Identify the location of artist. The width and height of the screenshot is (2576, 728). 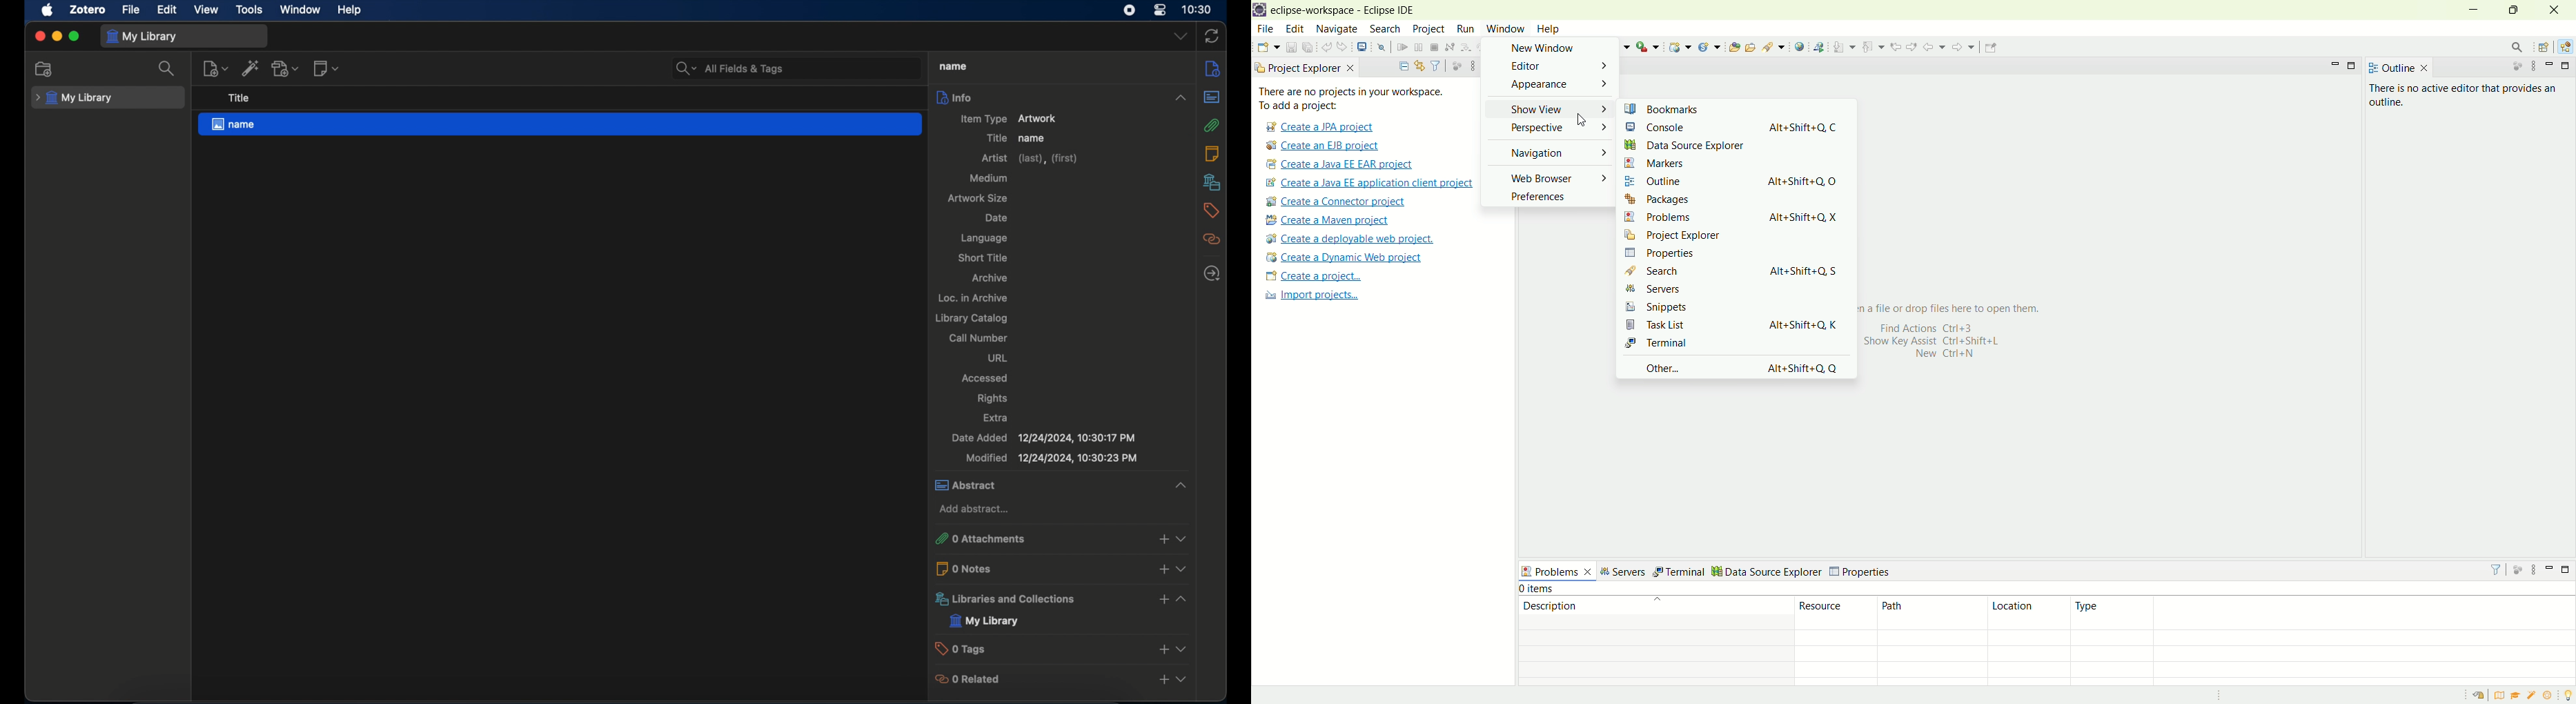
(1031, 158).